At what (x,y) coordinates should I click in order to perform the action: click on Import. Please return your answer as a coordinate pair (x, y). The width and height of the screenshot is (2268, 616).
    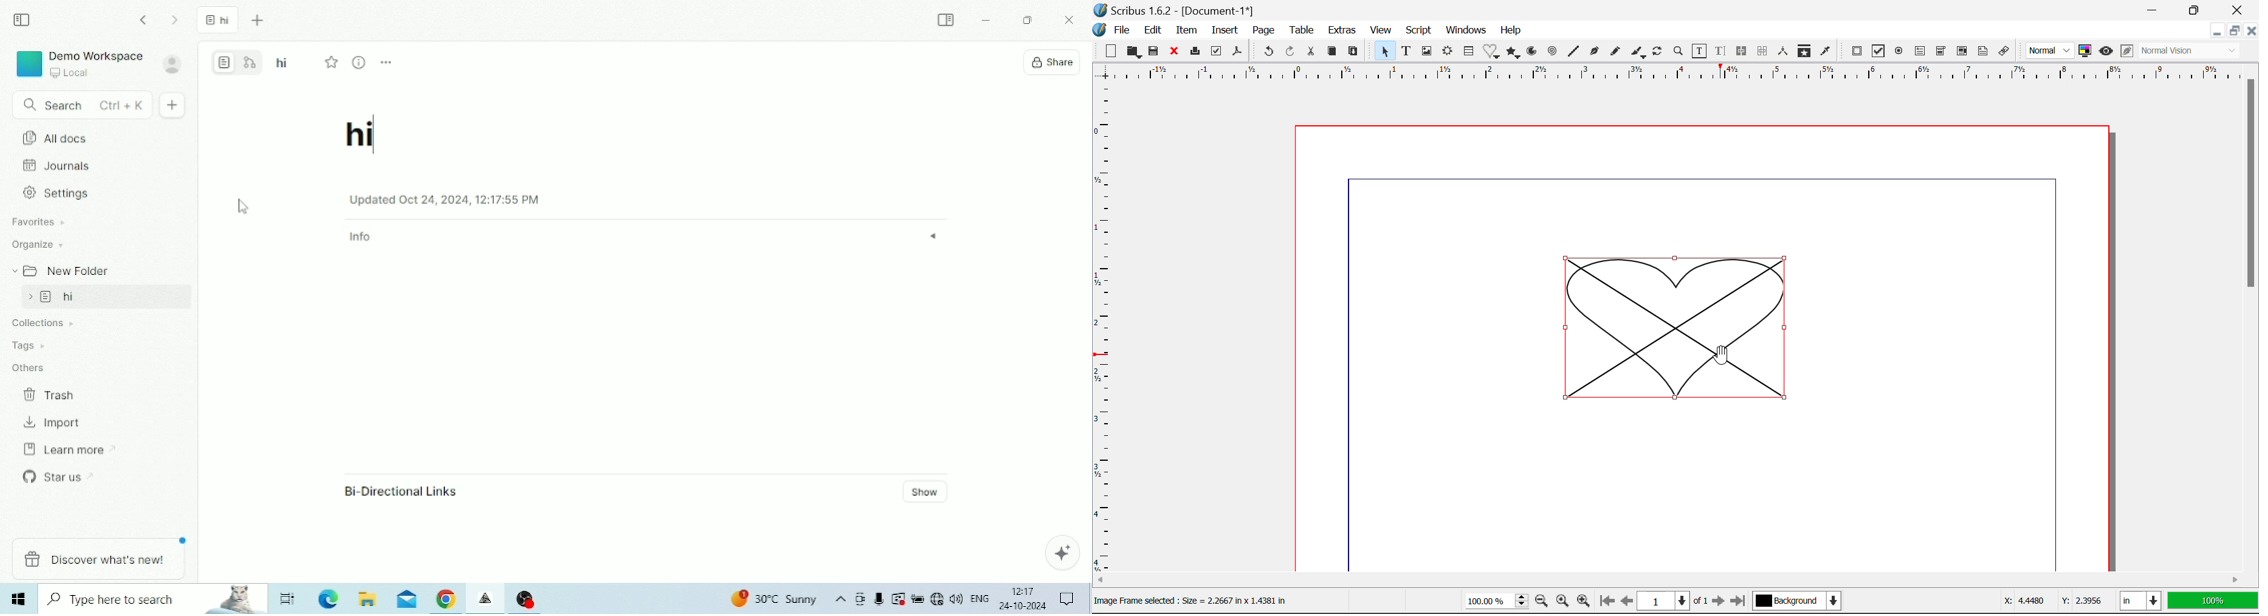
    Looking at the image, I should click on (54, 423).